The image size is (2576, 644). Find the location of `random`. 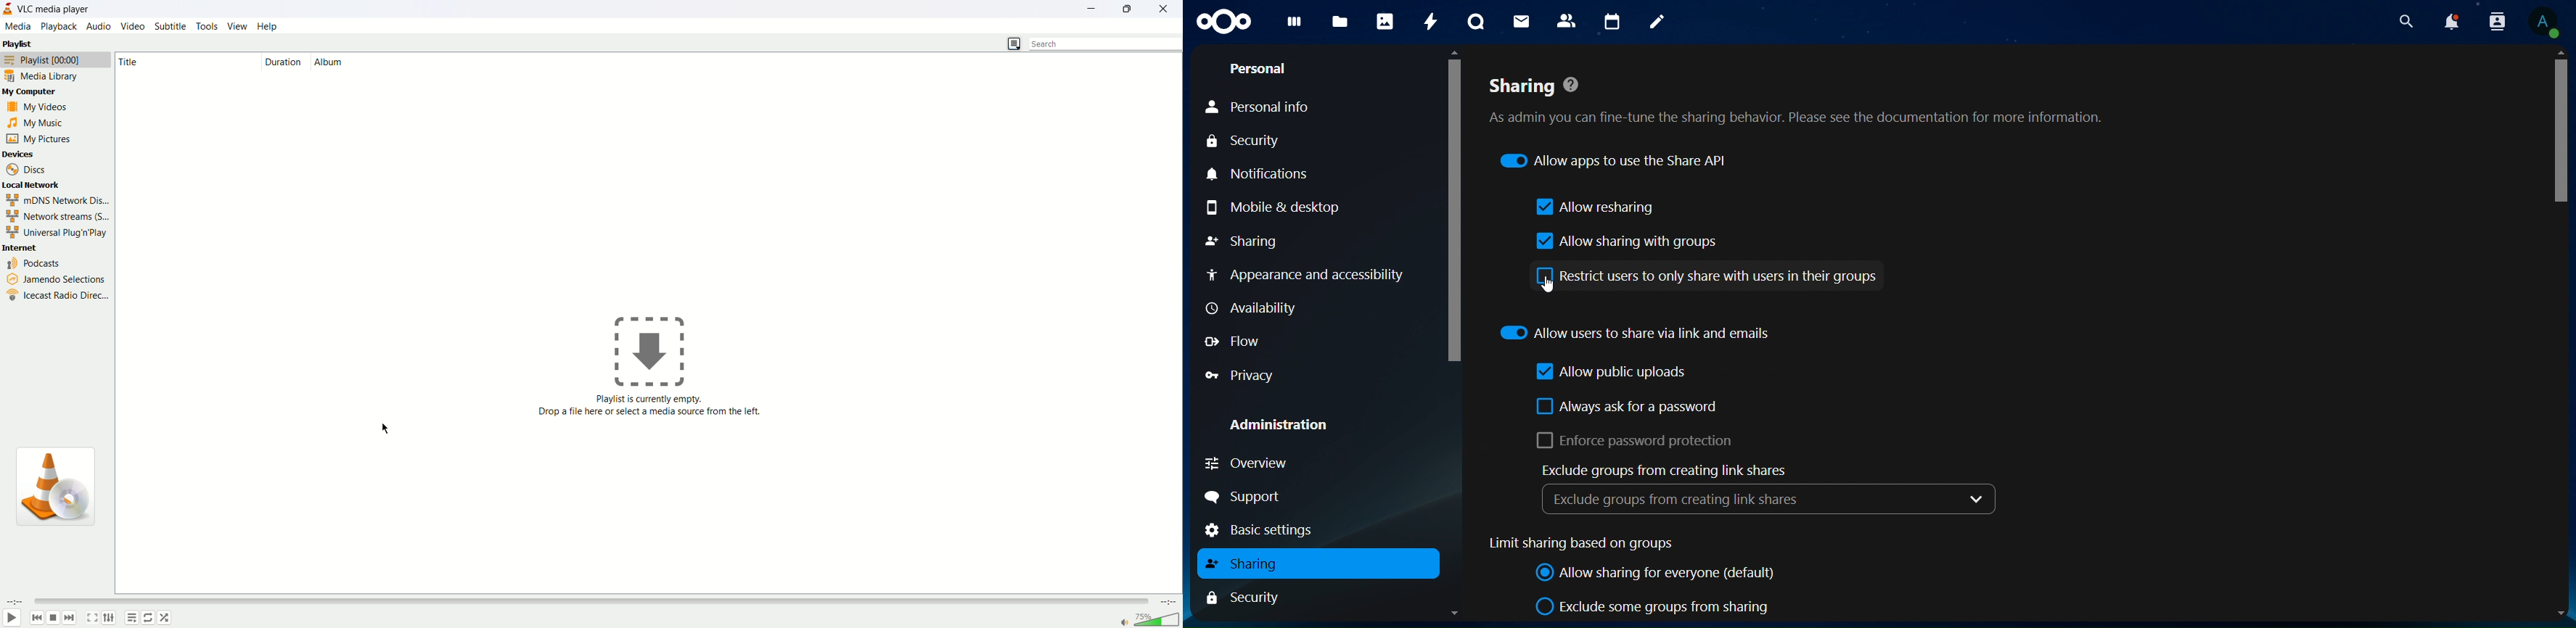

random is located at coordinates (164, 618).